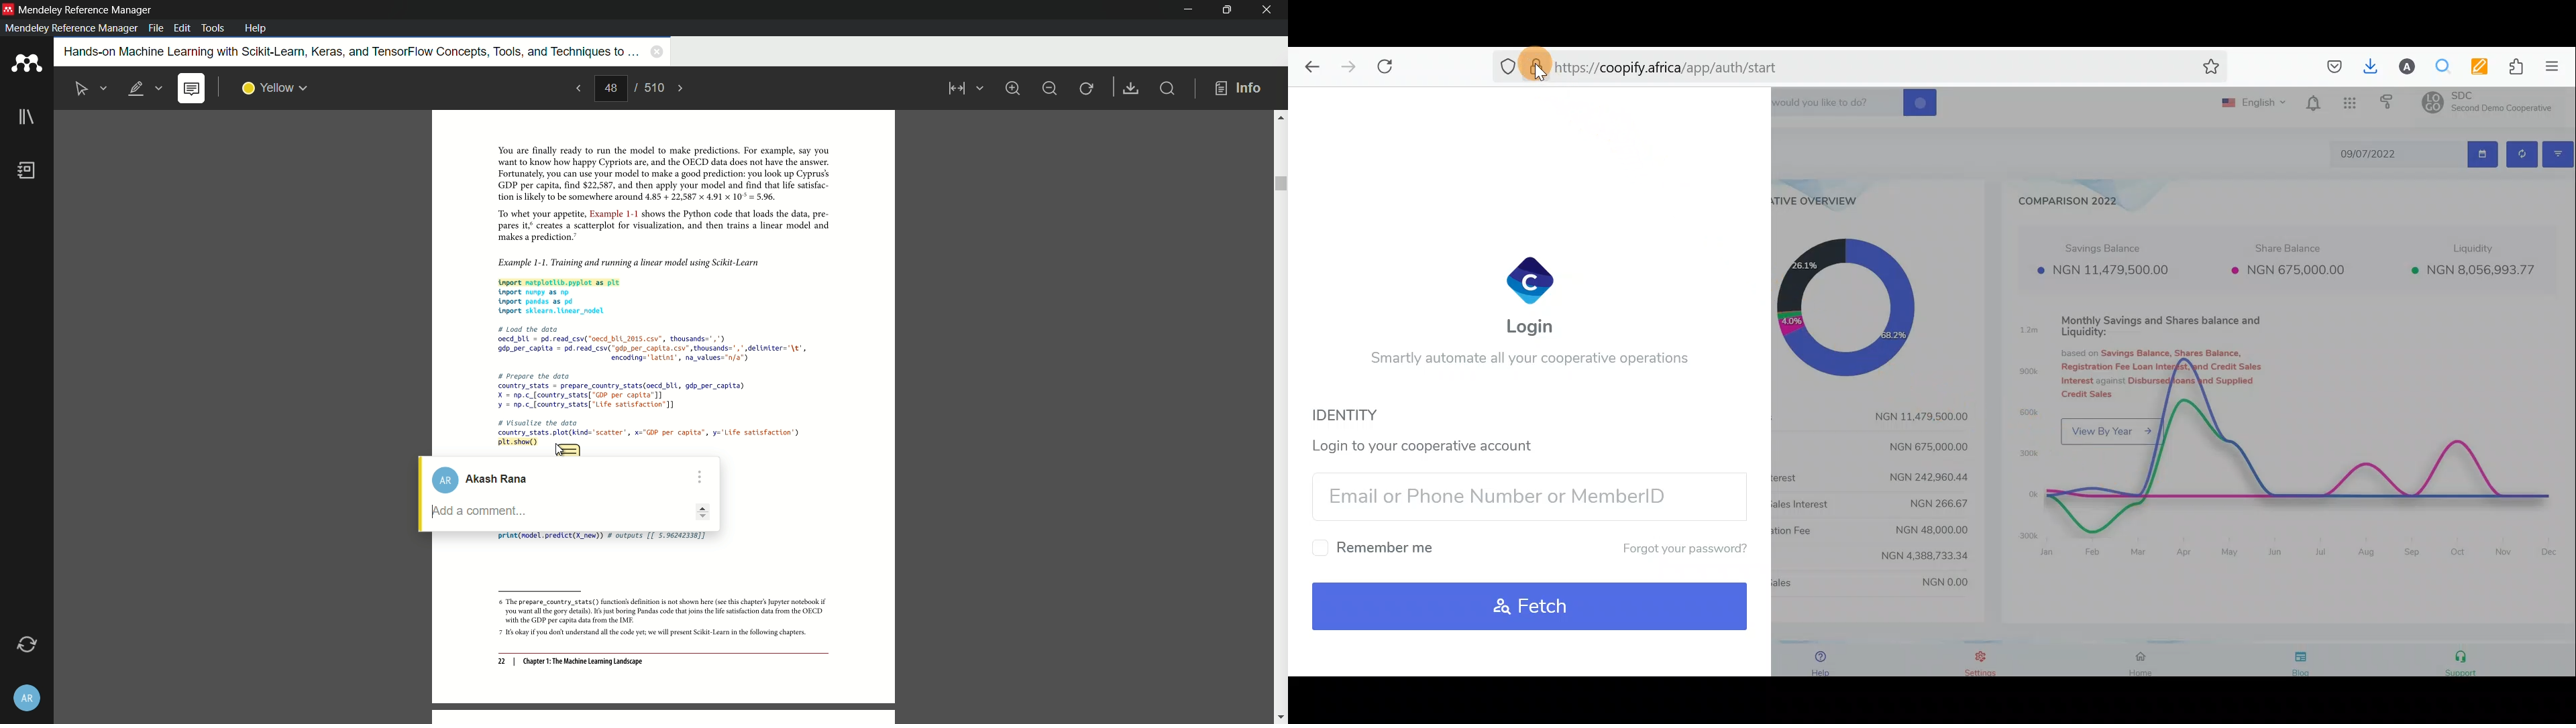  I want to click on Login to your cooperative account, so click(1432, 443).